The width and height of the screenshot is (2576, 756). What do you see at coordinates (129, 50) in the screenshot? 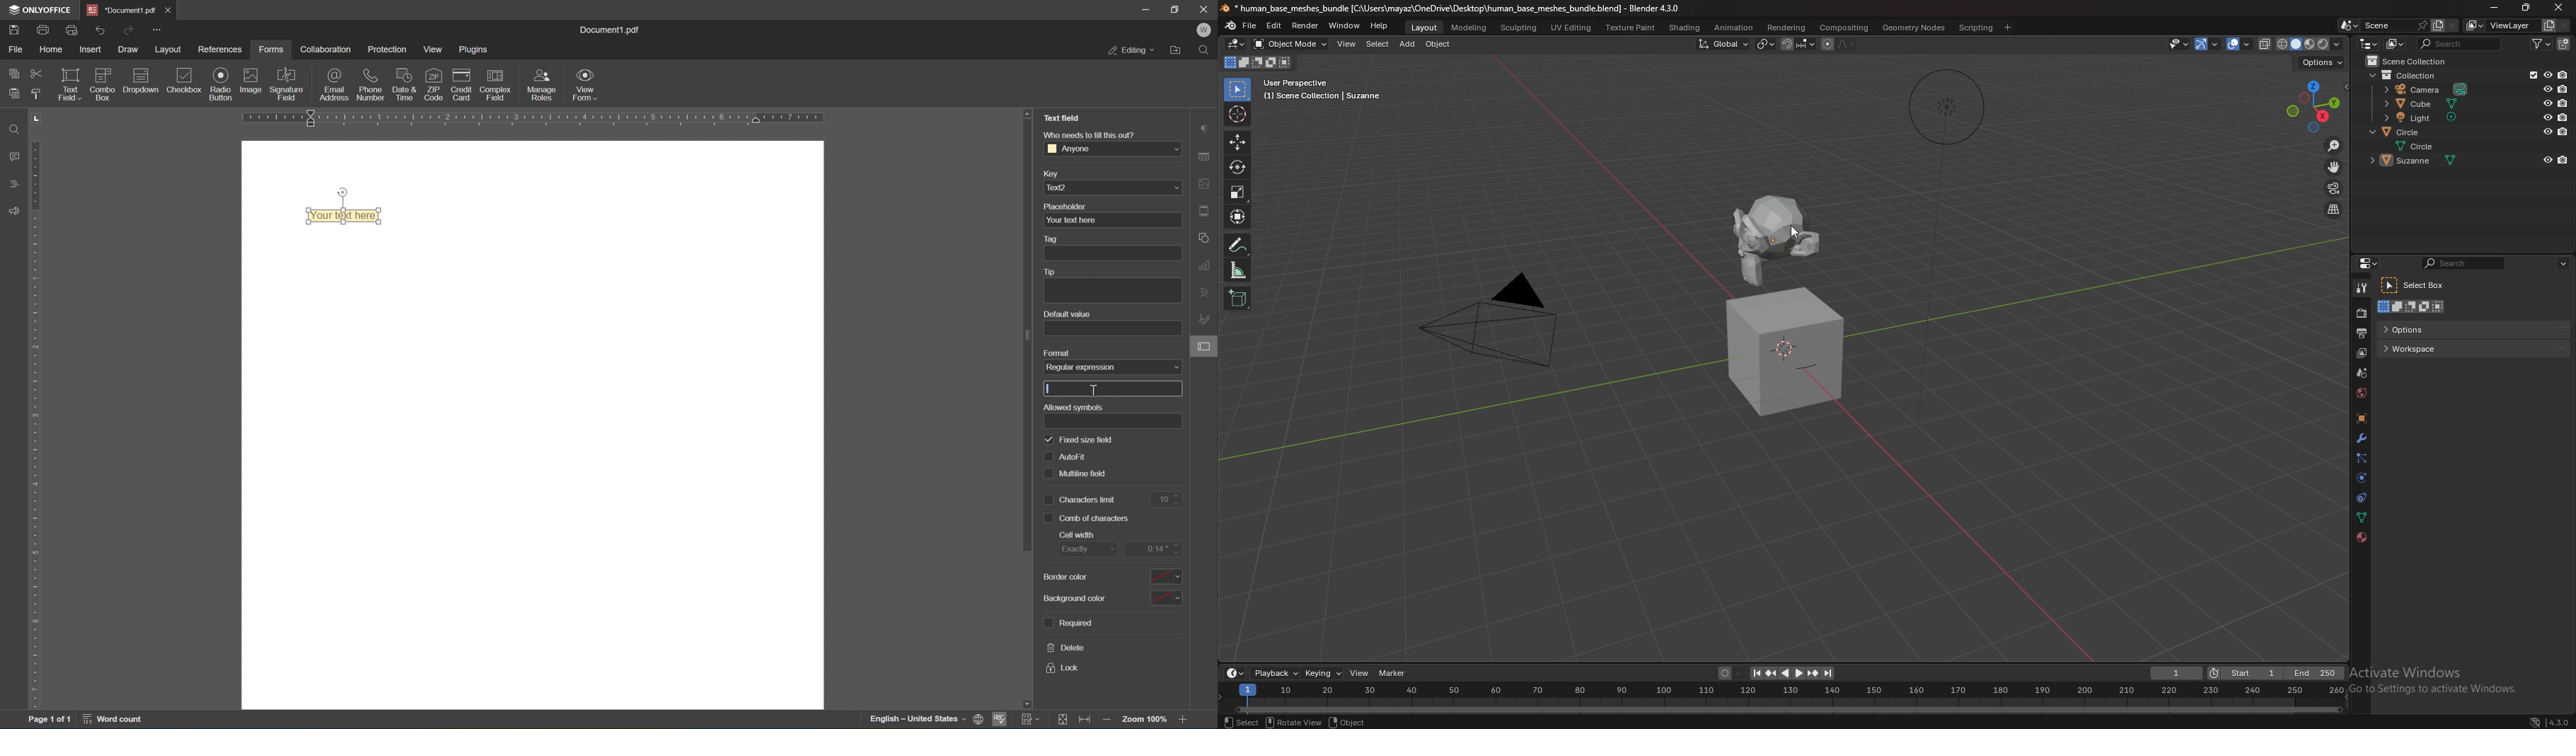
I see `draw` at bounding box center [129, 50].